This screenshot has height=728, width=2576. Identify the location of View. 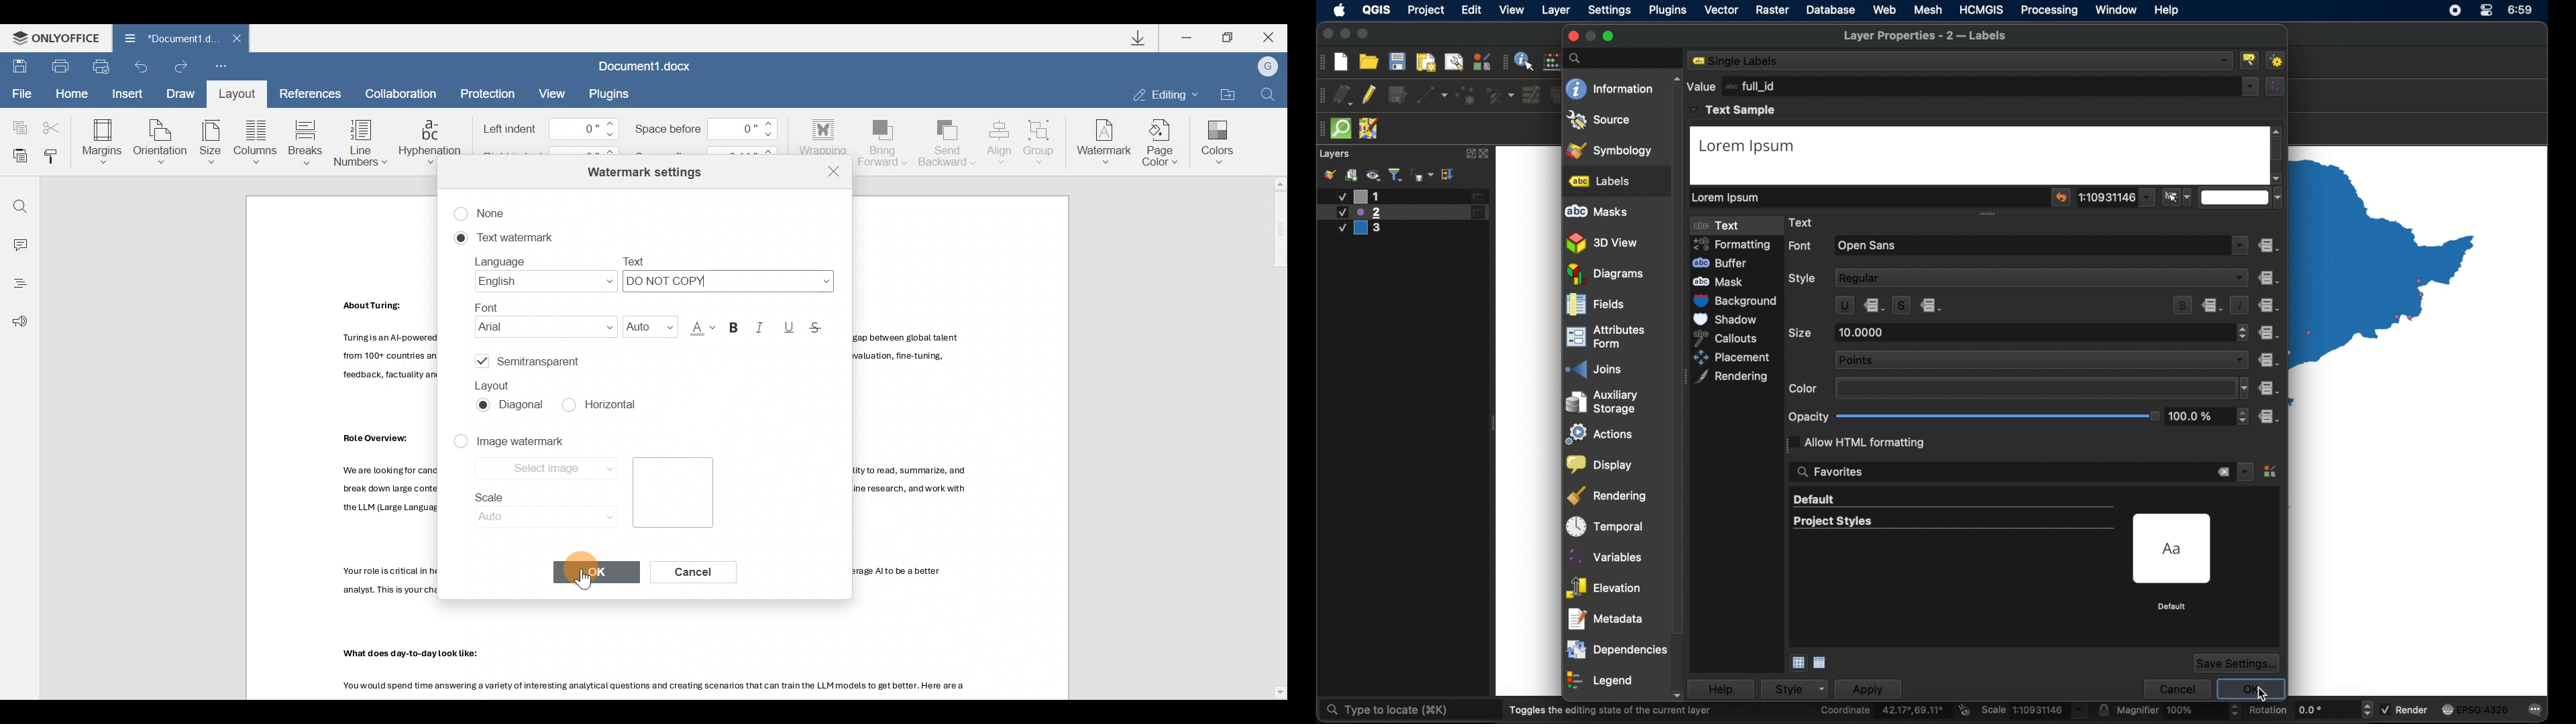
(552, 92).